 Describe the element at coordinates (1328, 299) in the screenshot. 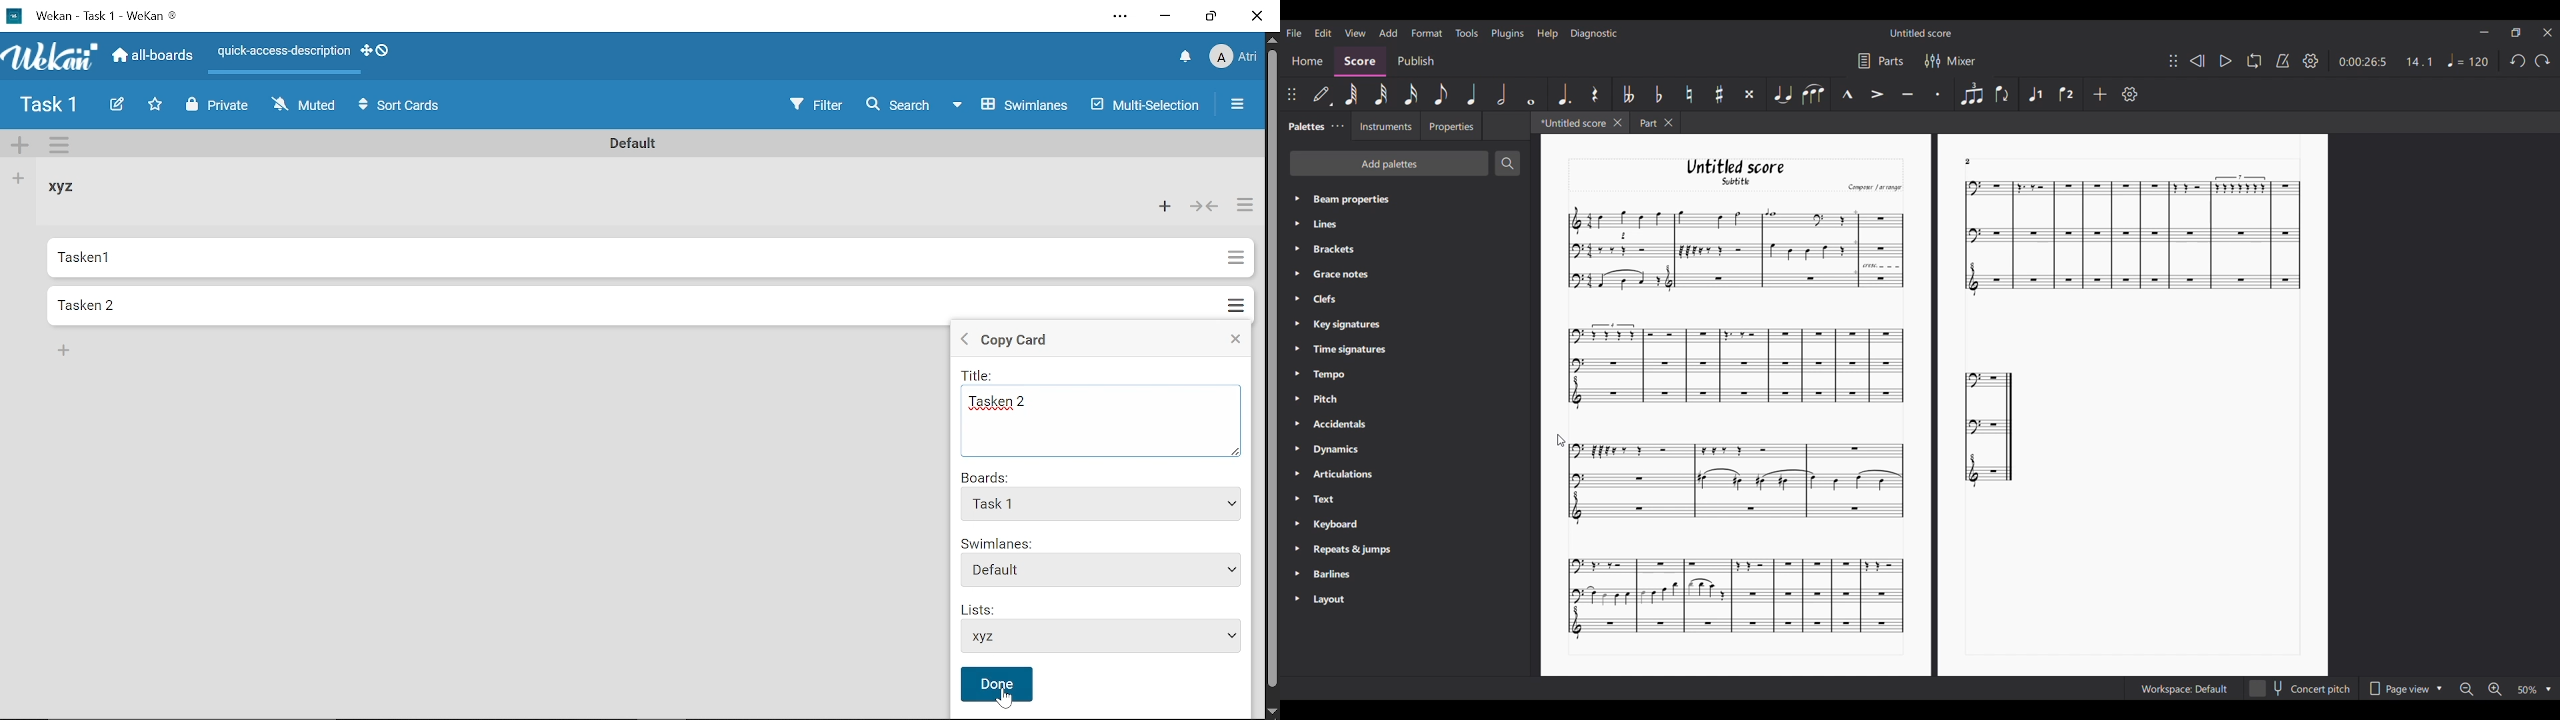

I see `»  Clefs` at that location.